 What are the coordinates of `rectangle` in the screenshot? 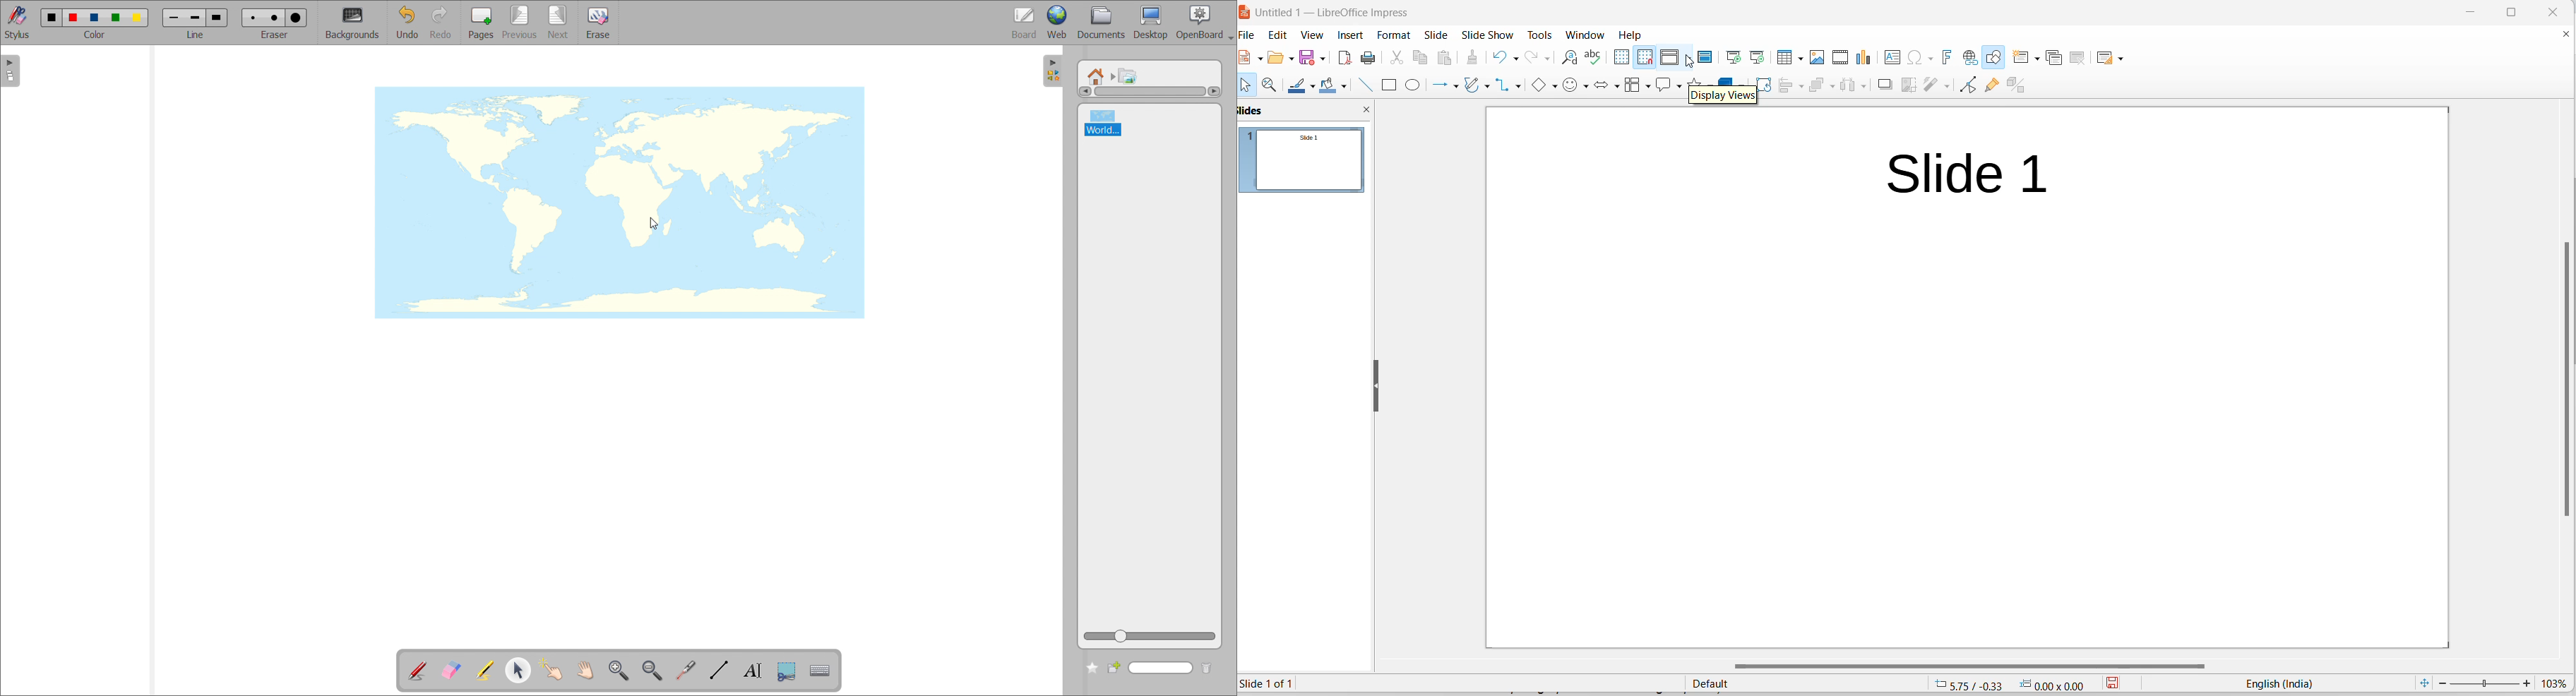 It's located at (1392, 85).